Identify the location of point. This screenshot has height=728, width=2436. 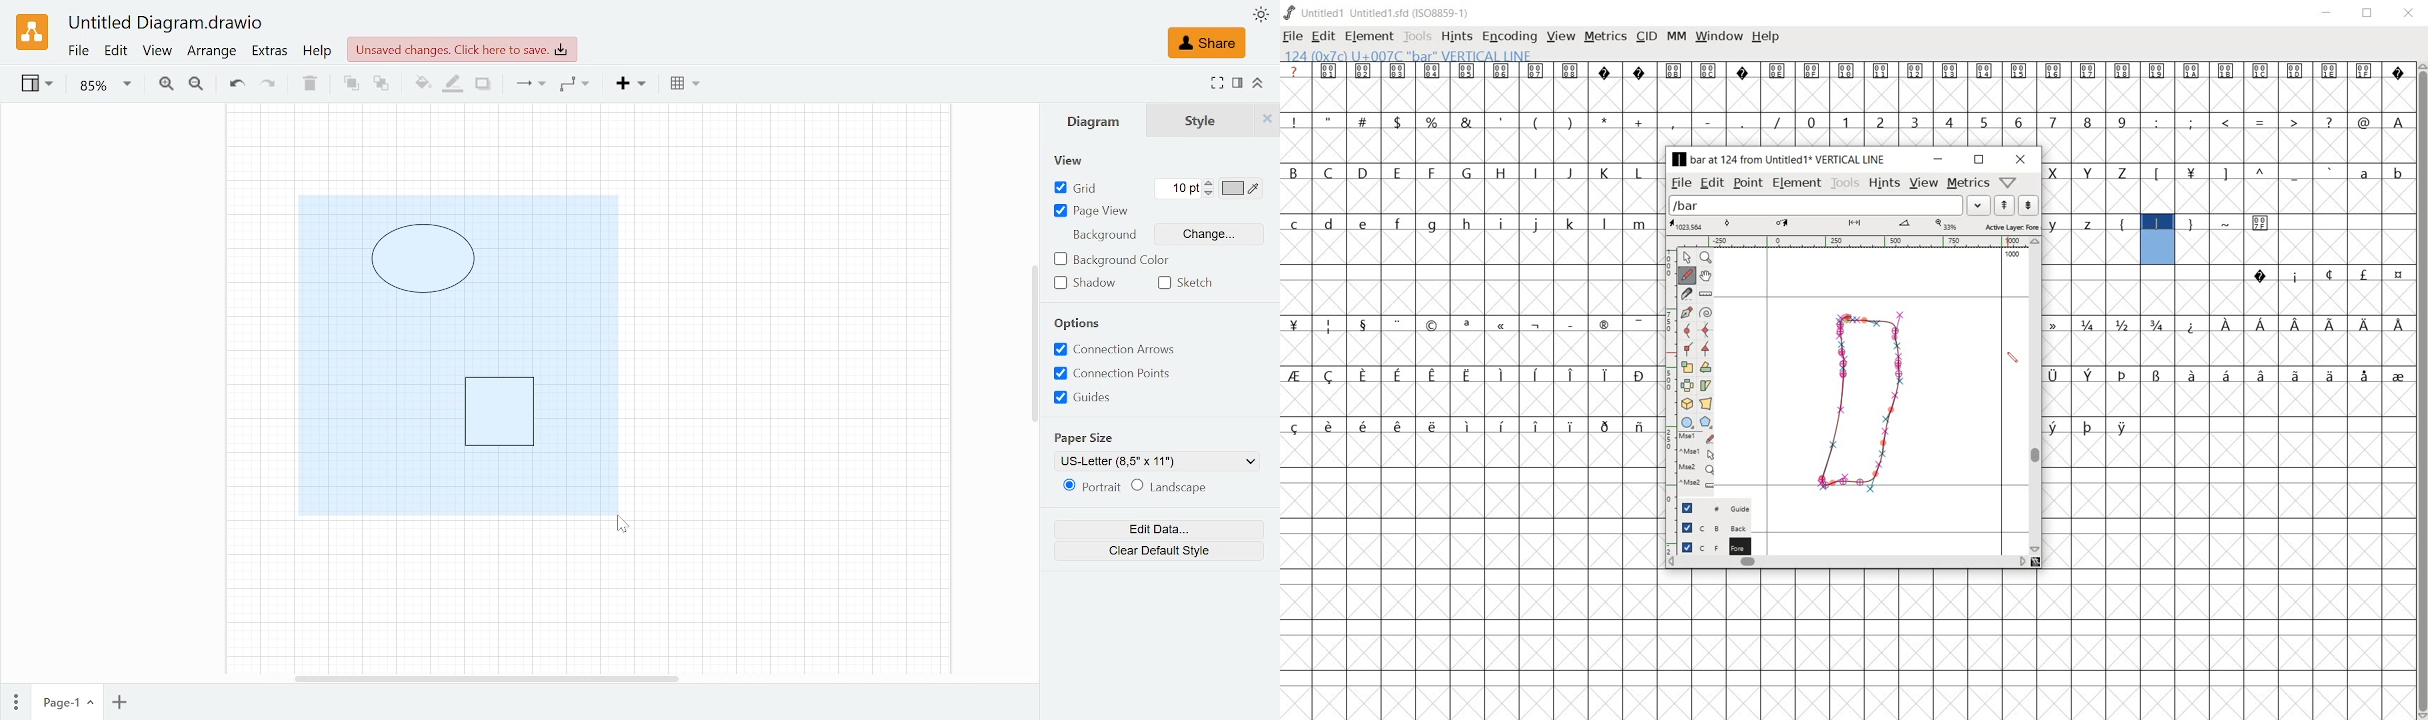
(1748, 182).